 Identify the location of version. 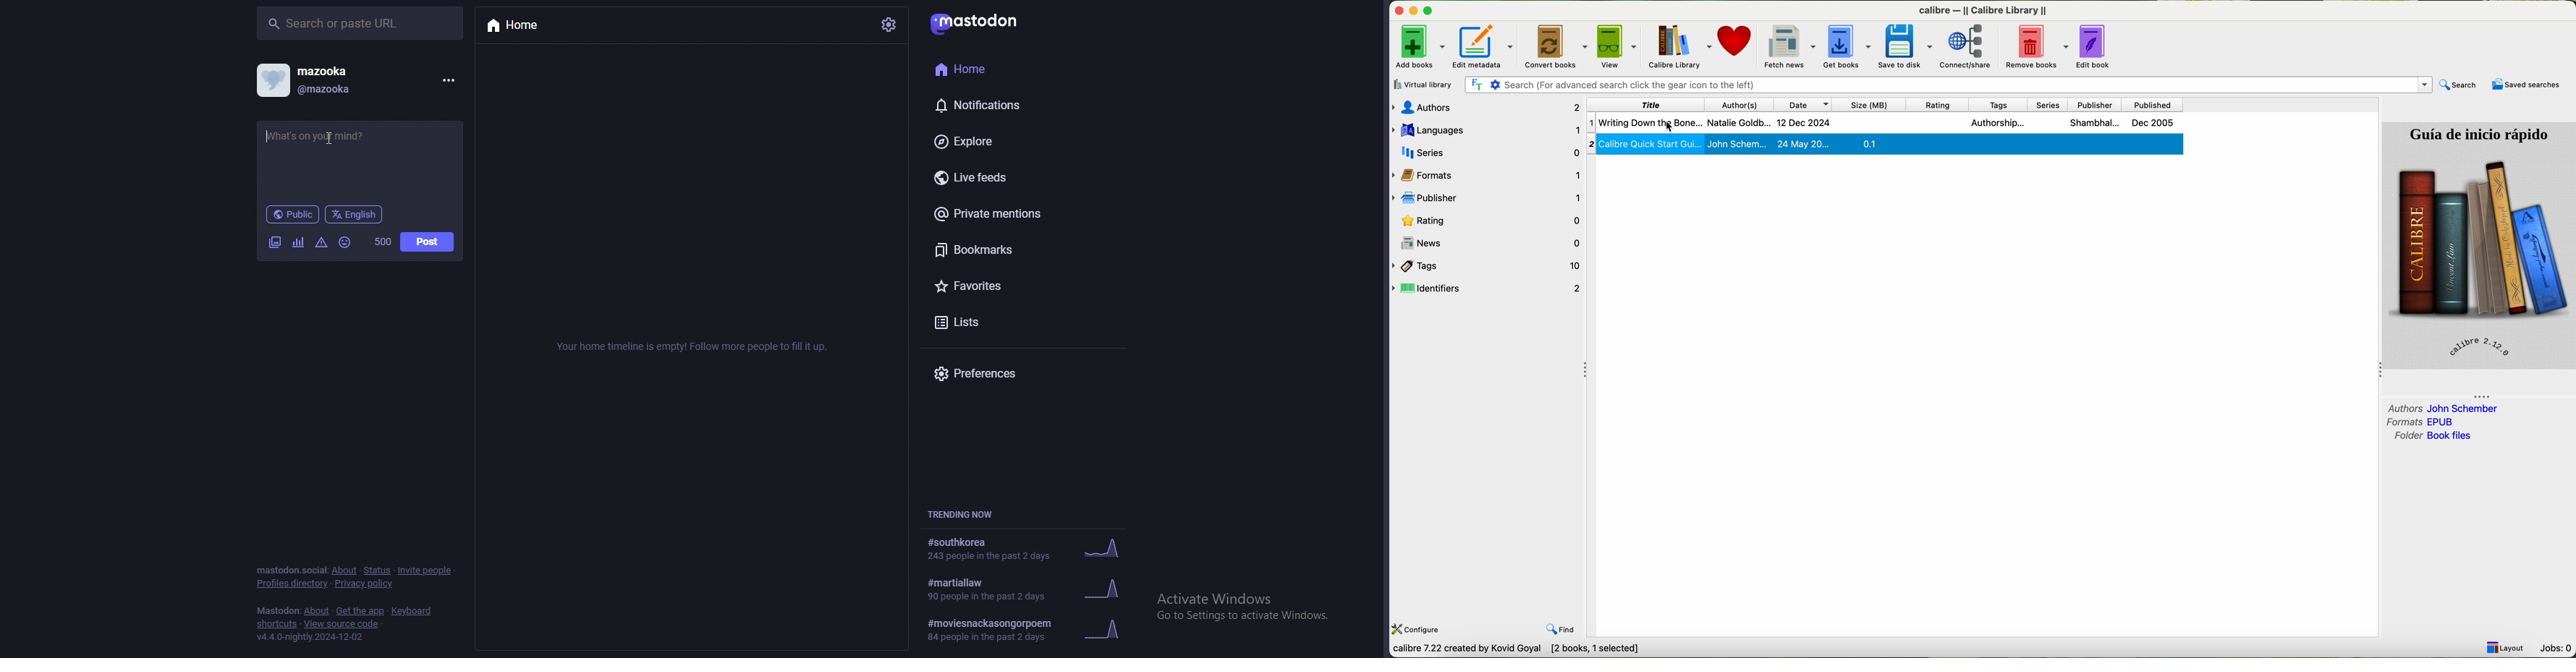
(313, 637).